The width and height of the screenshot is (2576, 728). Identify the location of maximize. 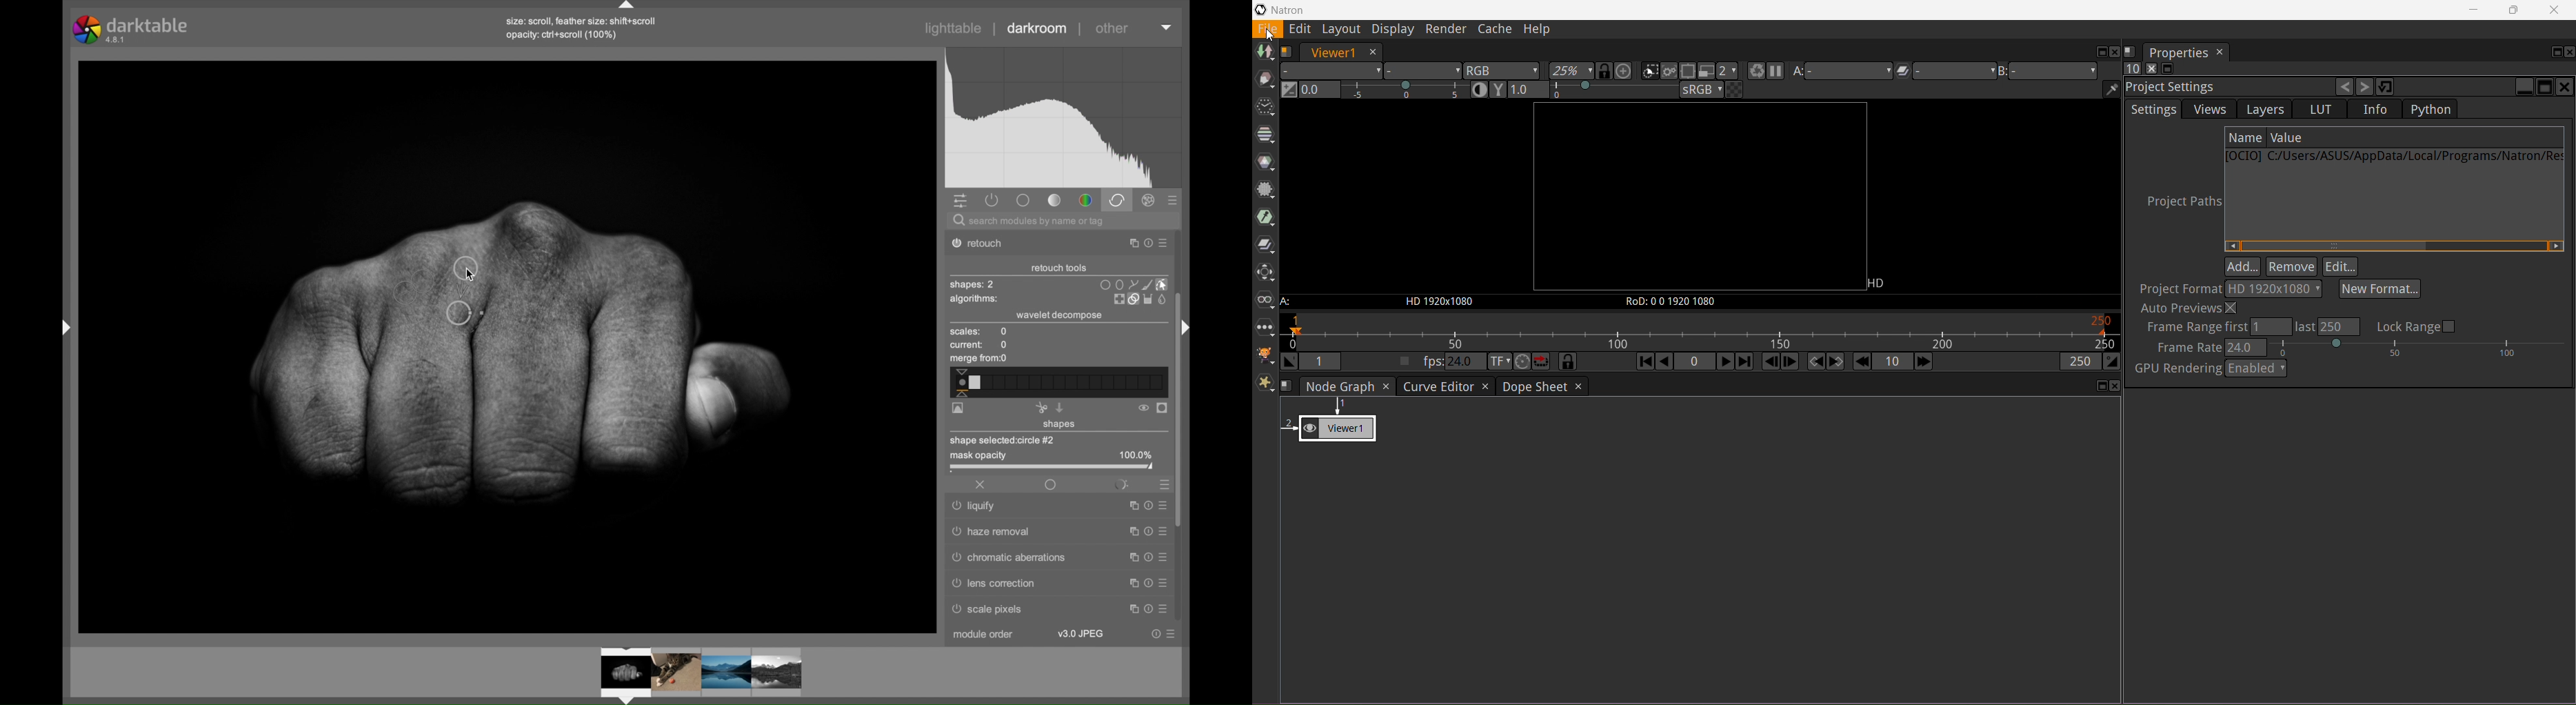
(1131, 556).